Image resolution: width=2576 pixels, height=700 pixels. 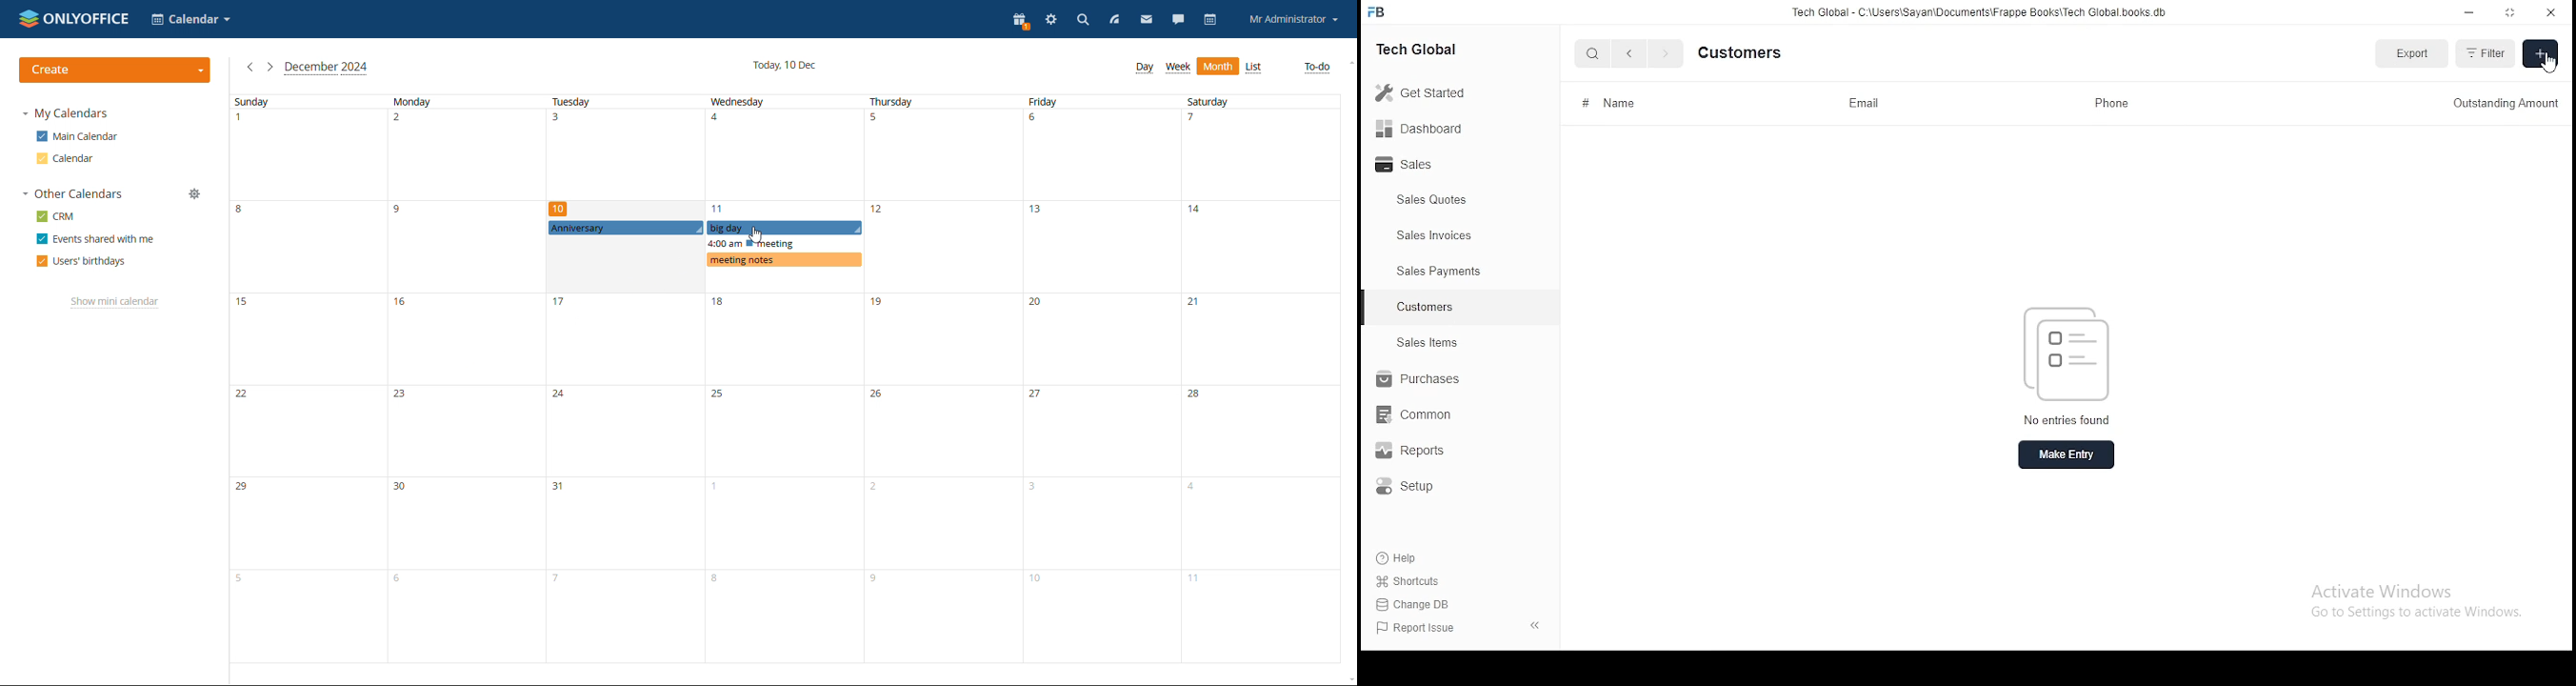 What do you see at coordinates (785, 65) in the screenshot?
I see `current date` at bounding box center [785, 65].